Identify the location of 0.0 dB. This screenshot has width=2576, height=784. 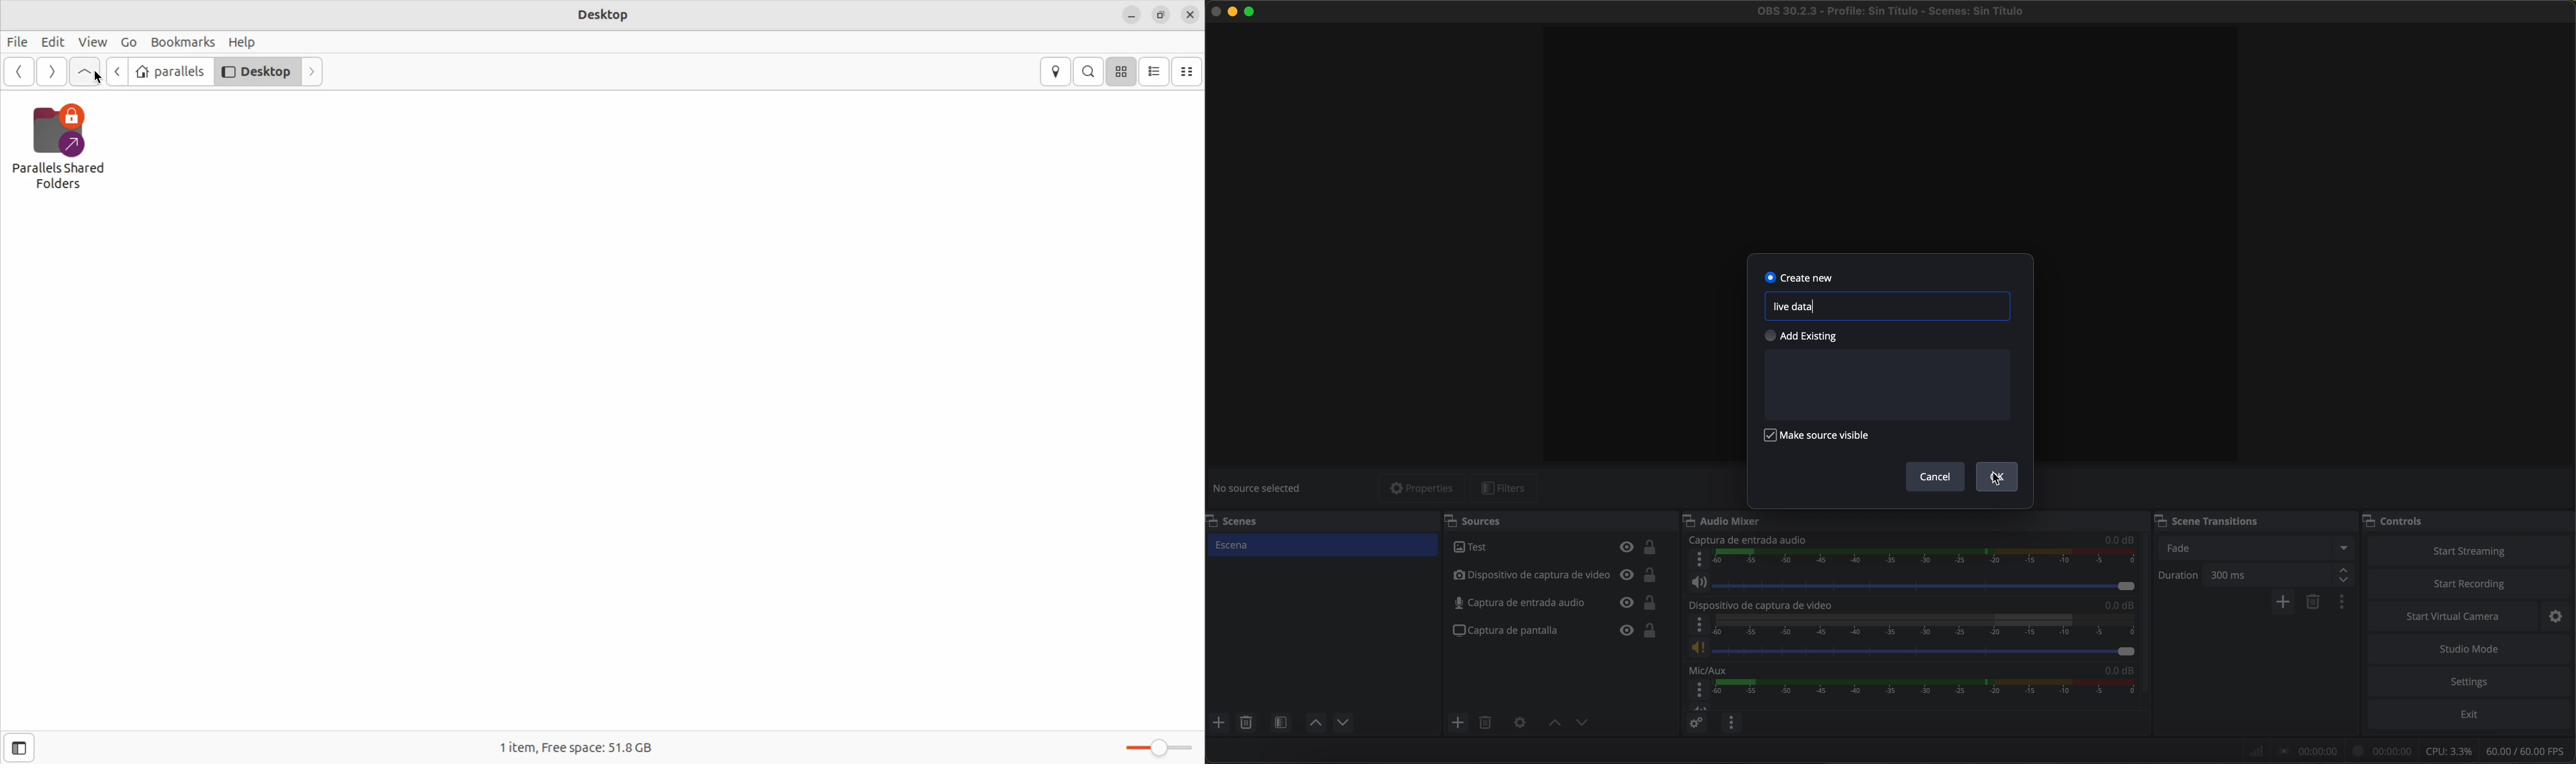
(2114, 605).